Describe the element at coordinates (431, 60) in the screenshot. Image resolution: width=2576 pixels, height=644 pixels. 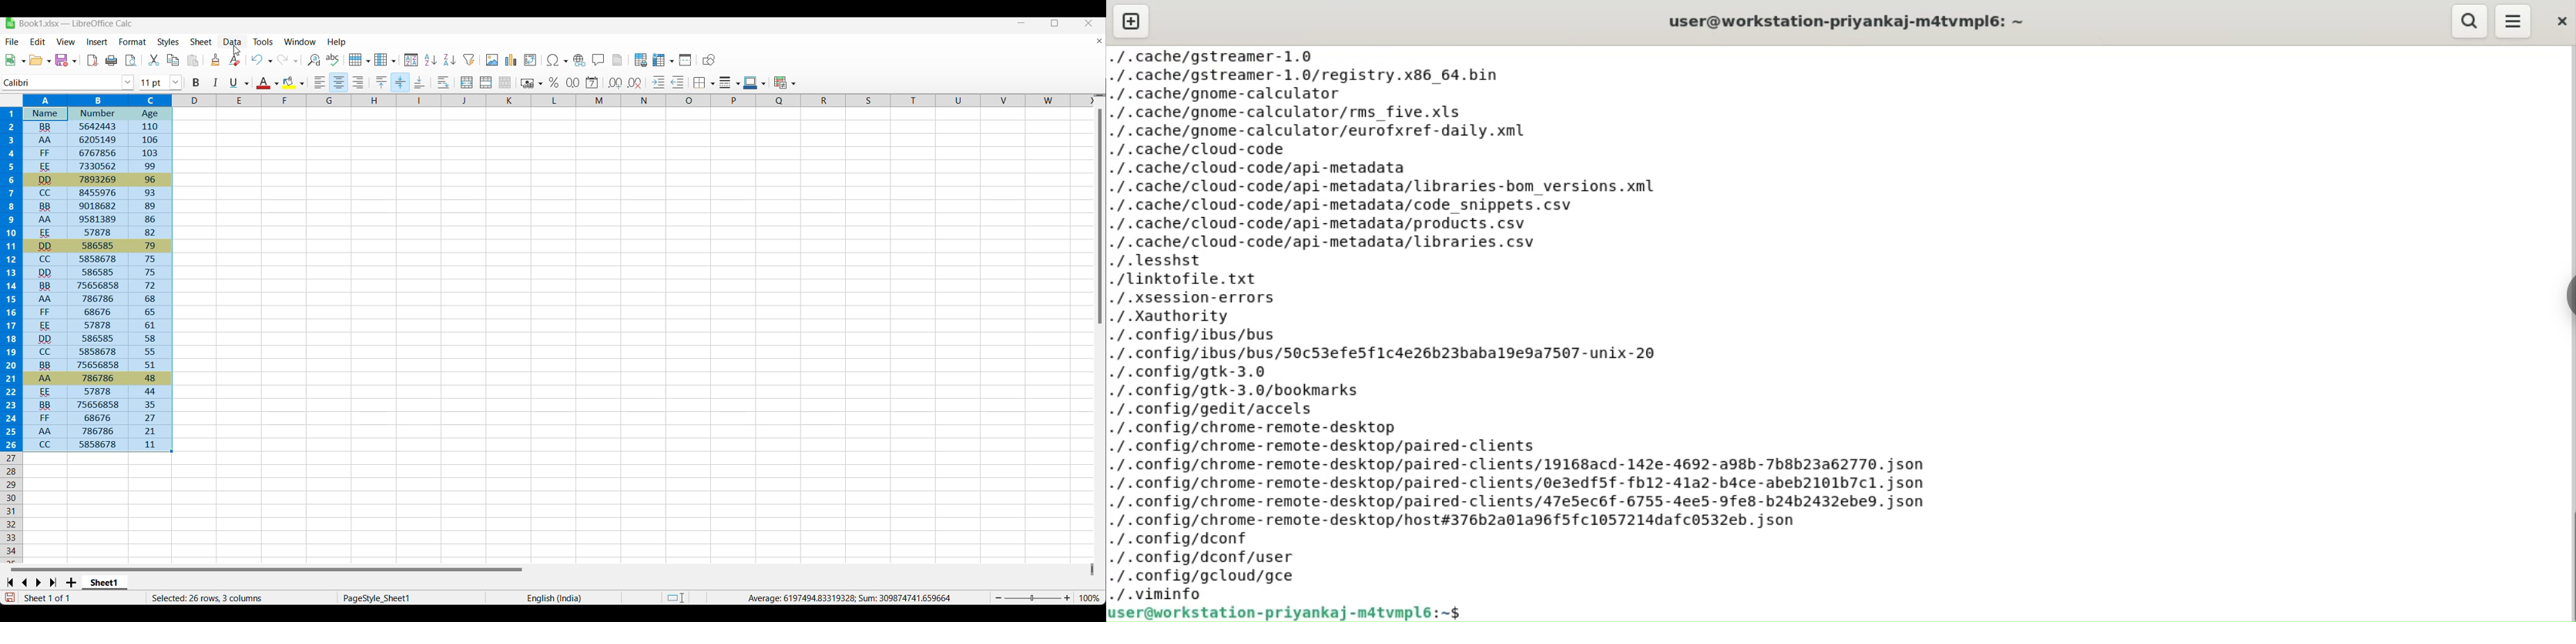
I see `Sort ascending` at that location.